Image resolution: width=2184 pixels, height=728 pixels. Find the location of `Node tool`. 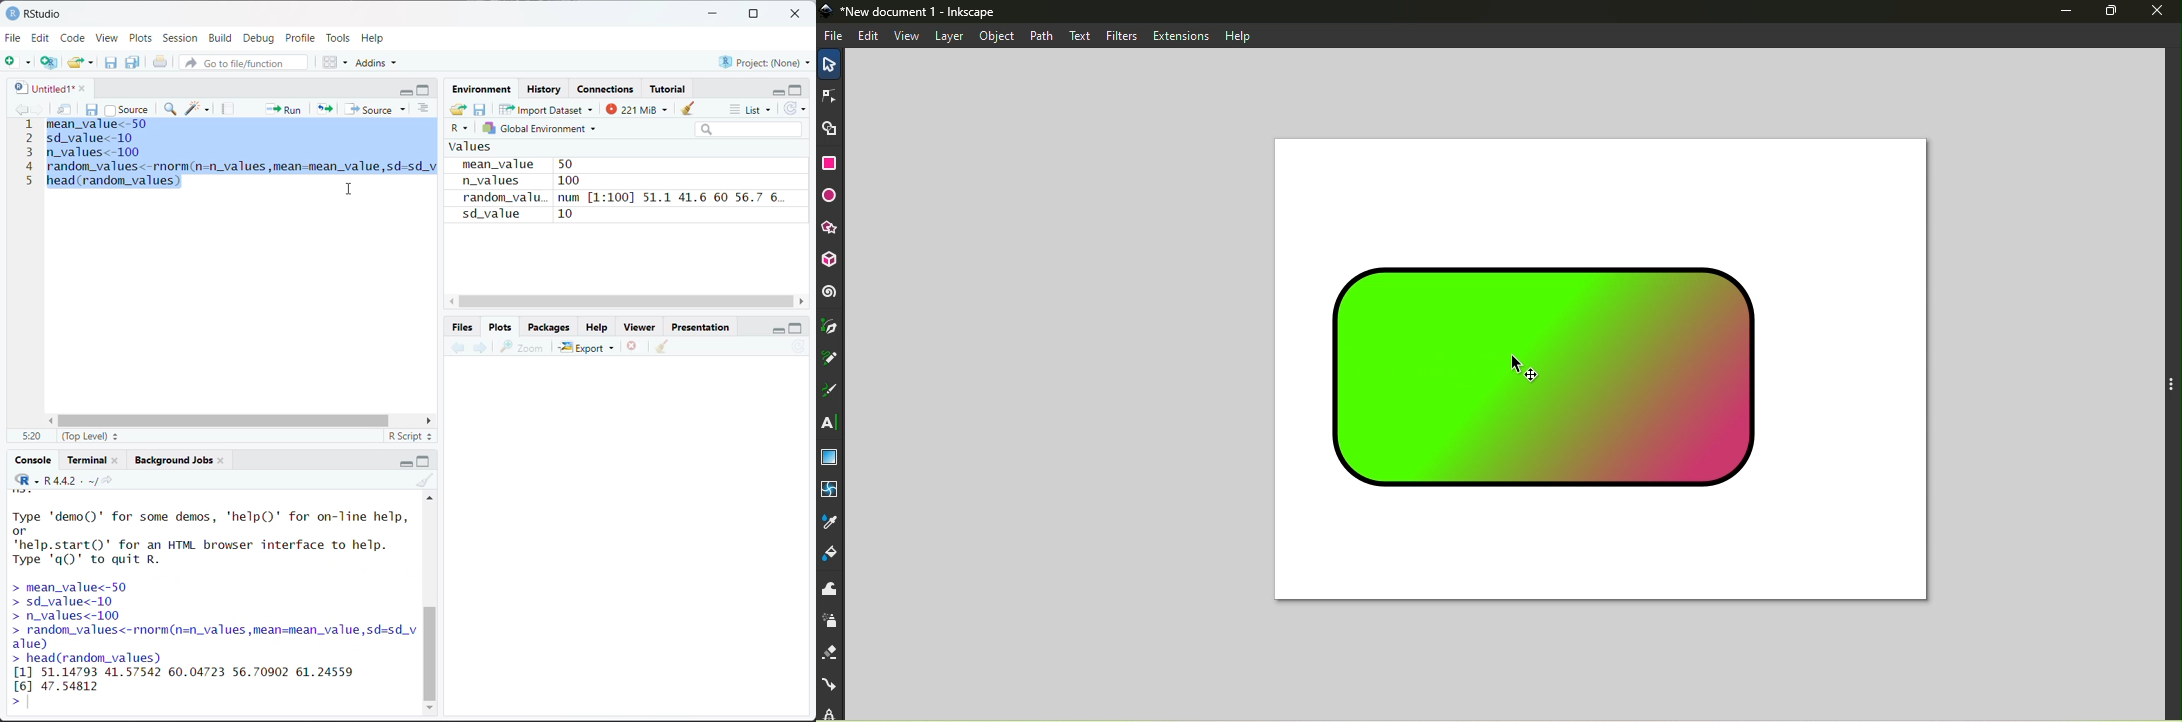

Node tool is located at coordinates (829, 94).